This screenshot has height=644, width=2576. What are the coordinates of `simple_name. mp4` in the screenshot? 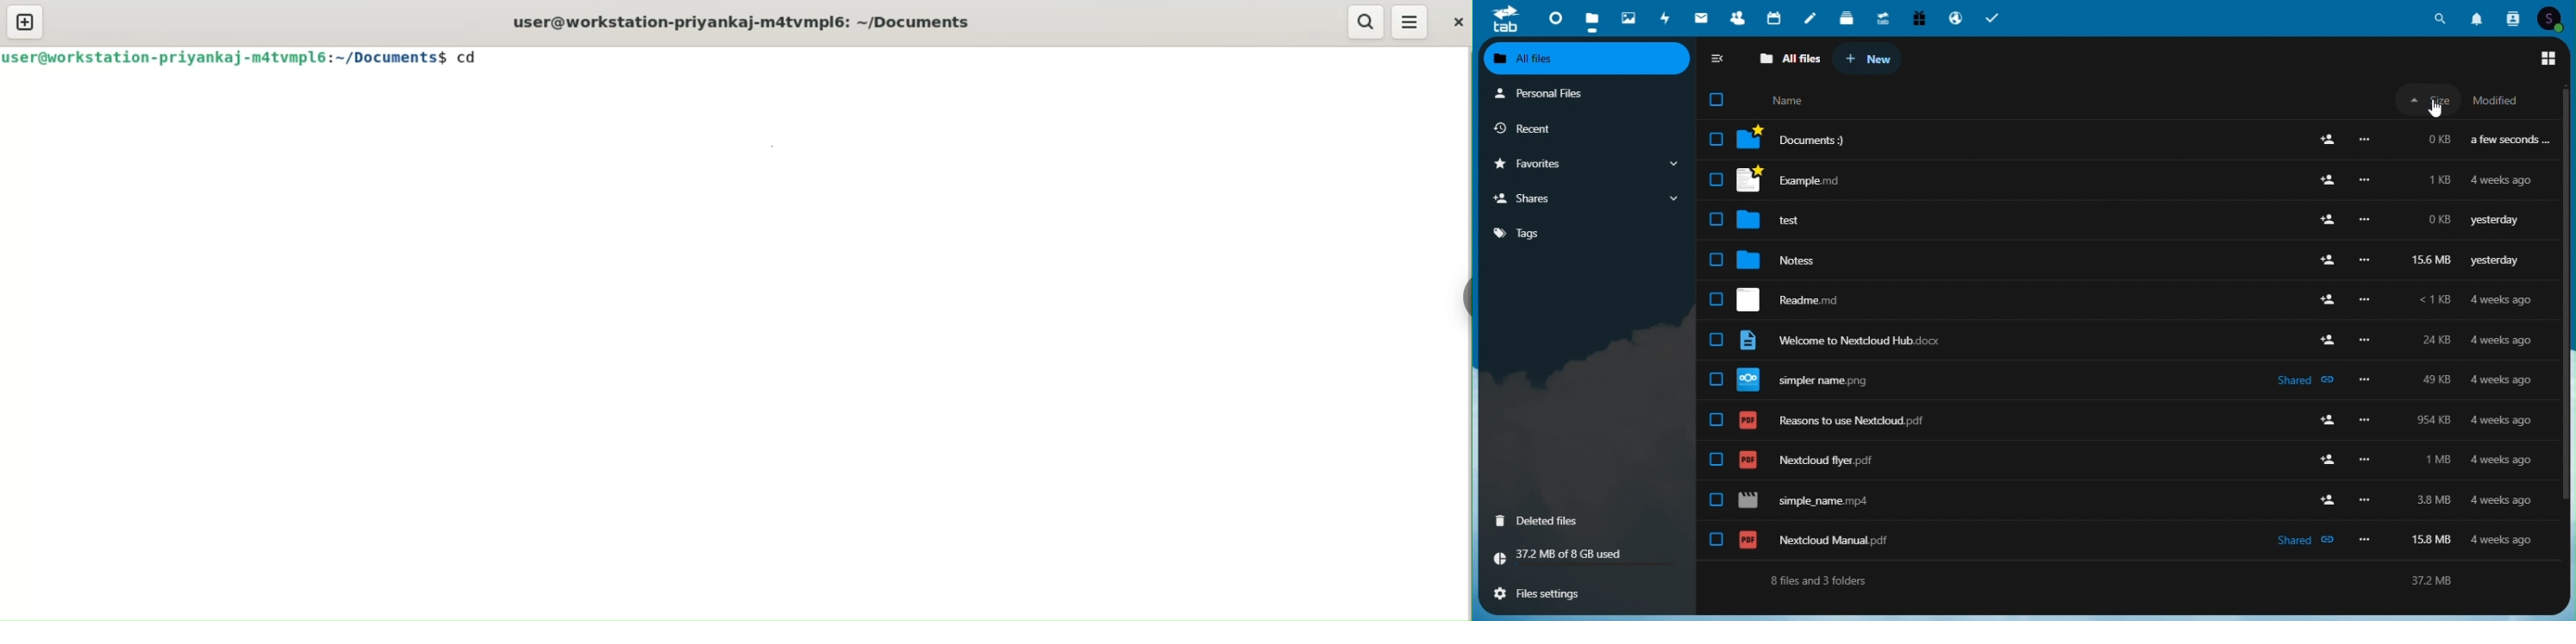 It's located at (2116, 502).